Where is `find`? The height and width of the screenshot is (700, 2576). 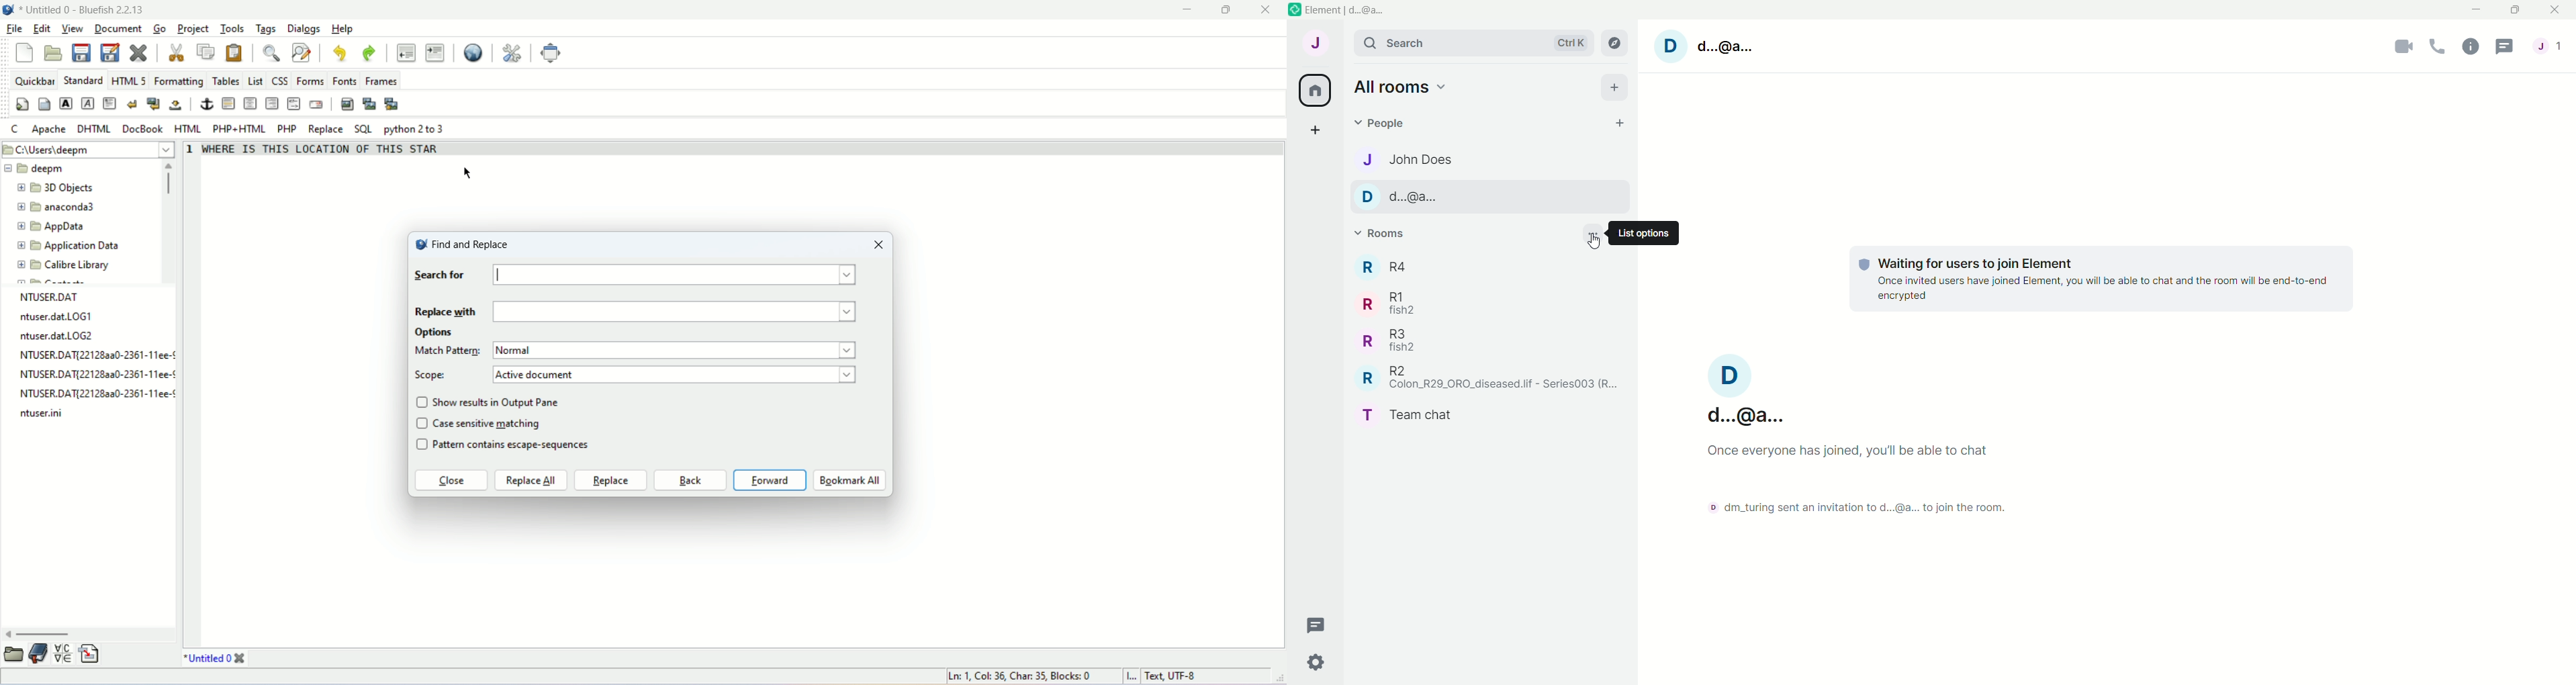 find is located at coordinates (270, 54).